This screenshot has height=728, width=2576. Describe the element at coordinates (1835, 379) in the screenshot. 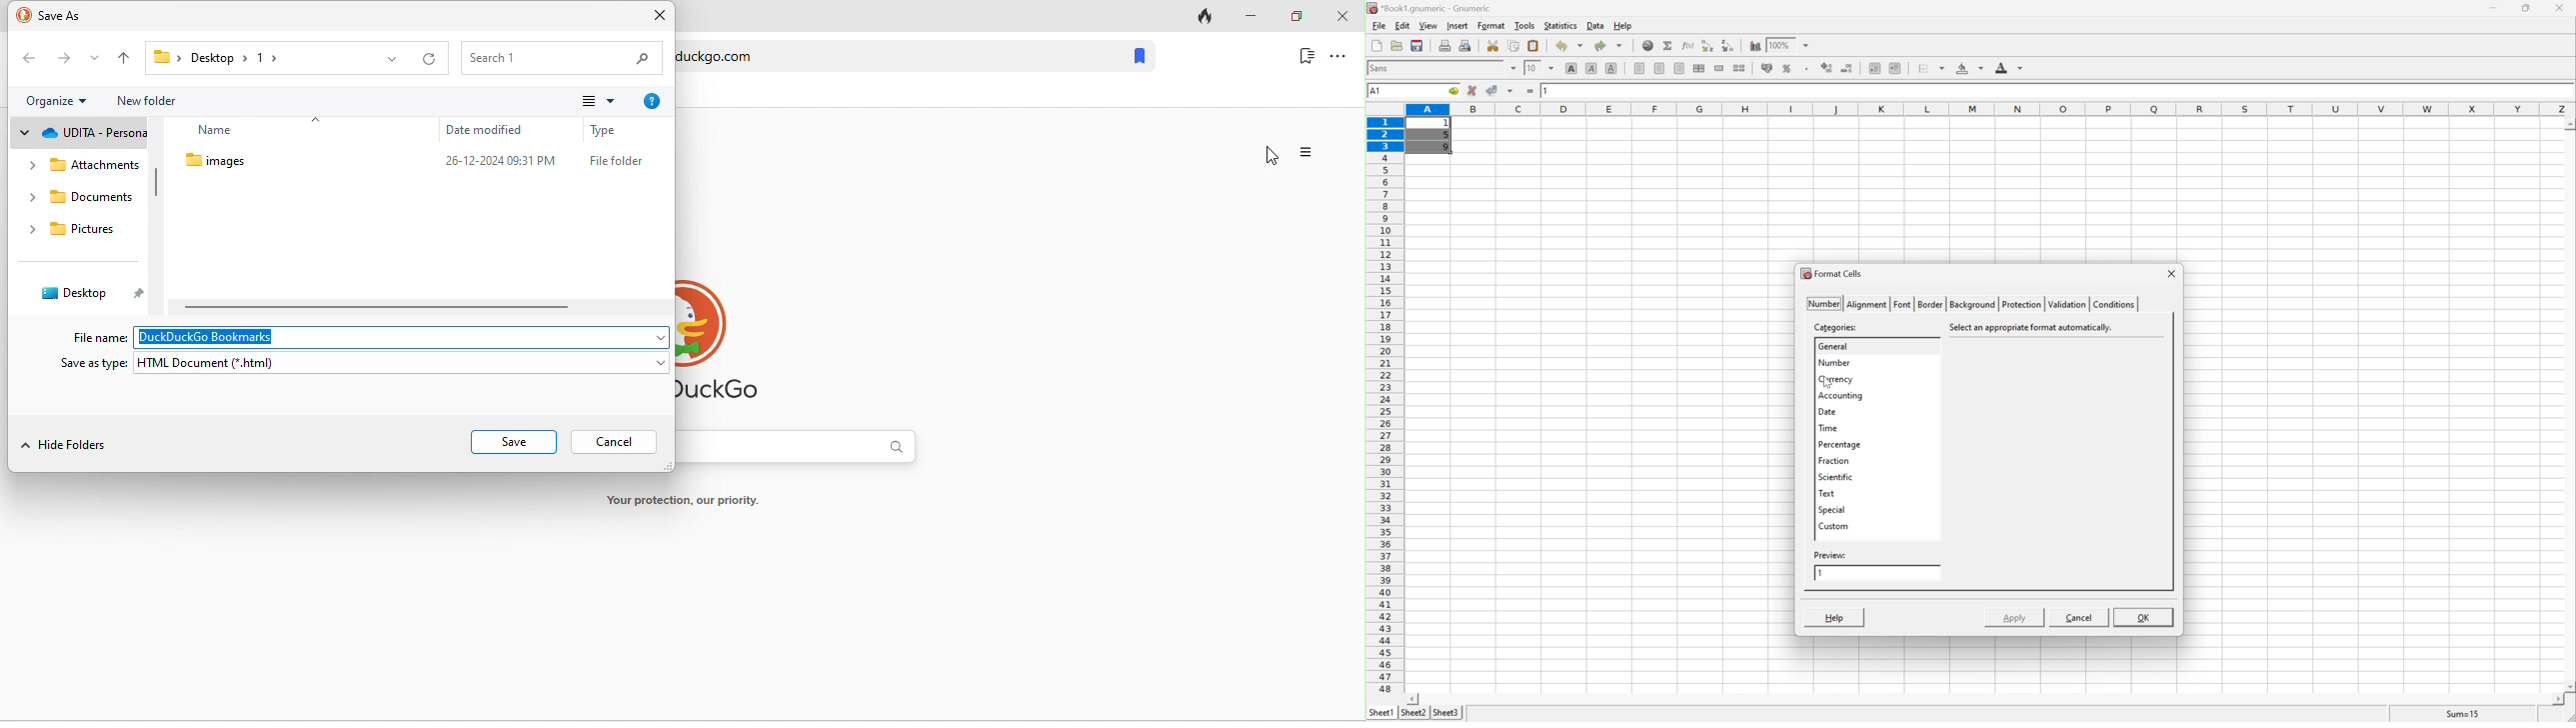

I see `currency` at that location.